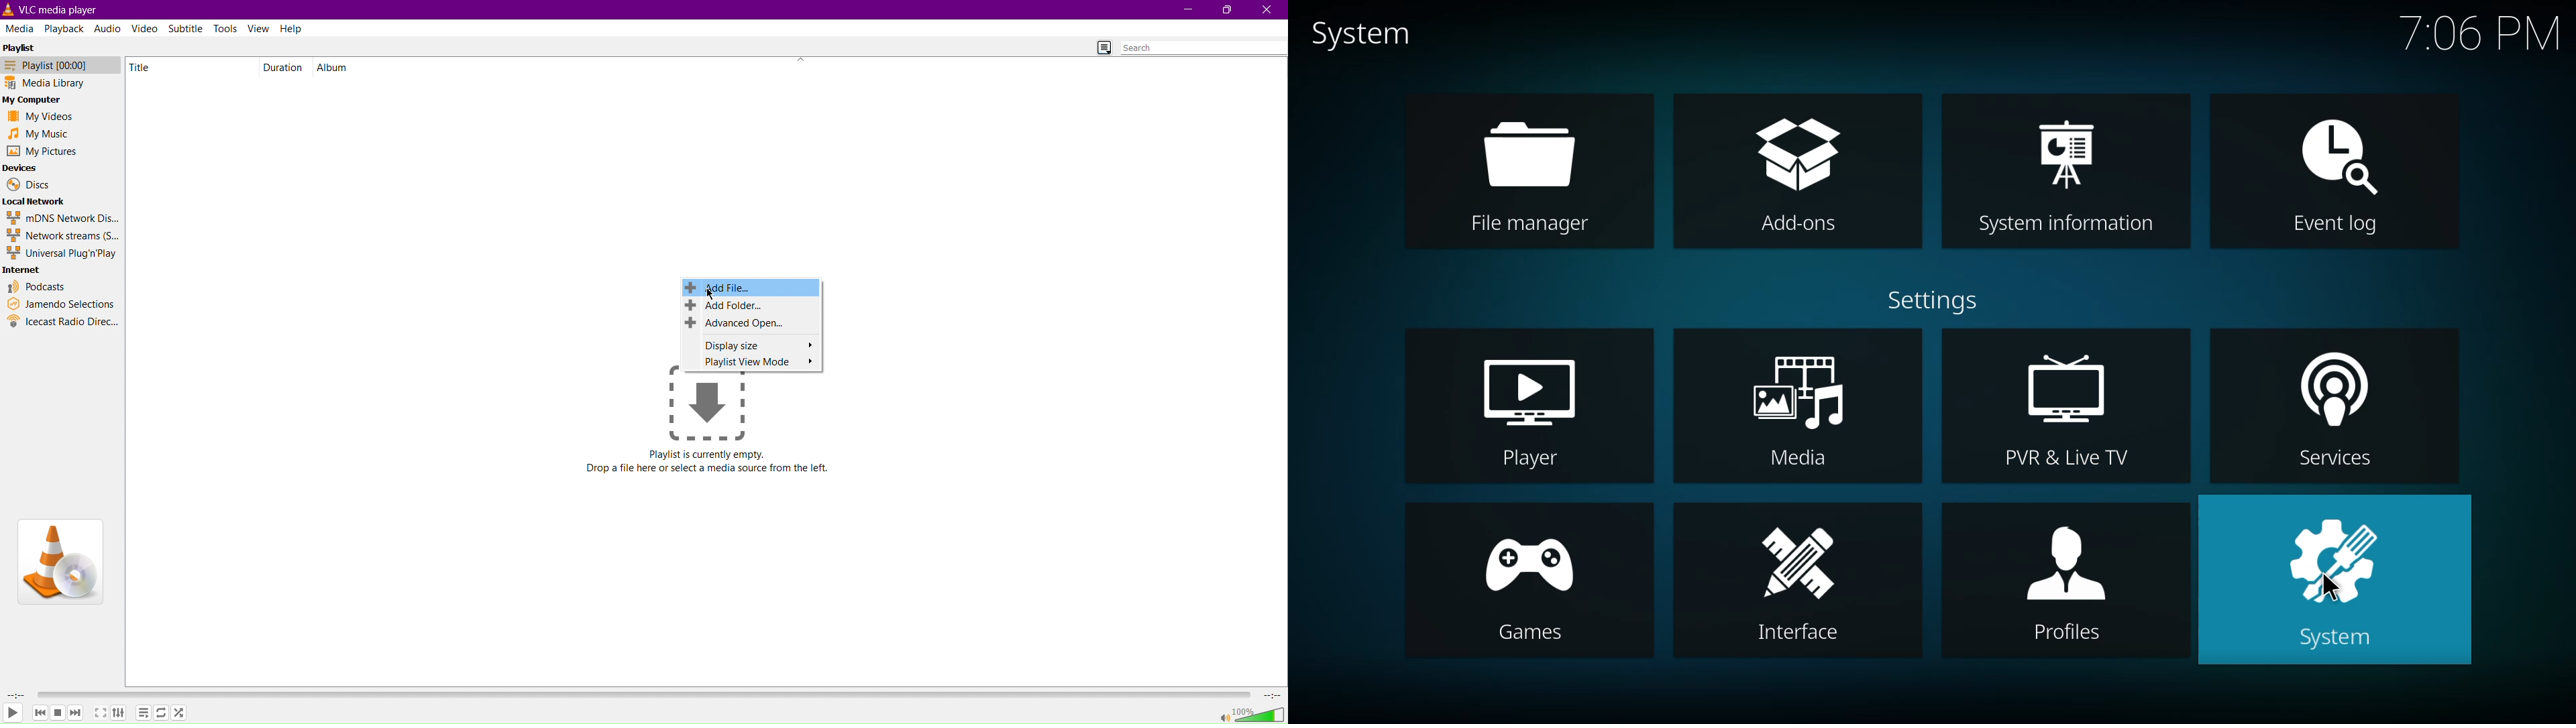 This screenshot has width=2576, height=728. Describe the element at coordinates (1226, 10) in the screenshot. I see `Maximize` at that location.